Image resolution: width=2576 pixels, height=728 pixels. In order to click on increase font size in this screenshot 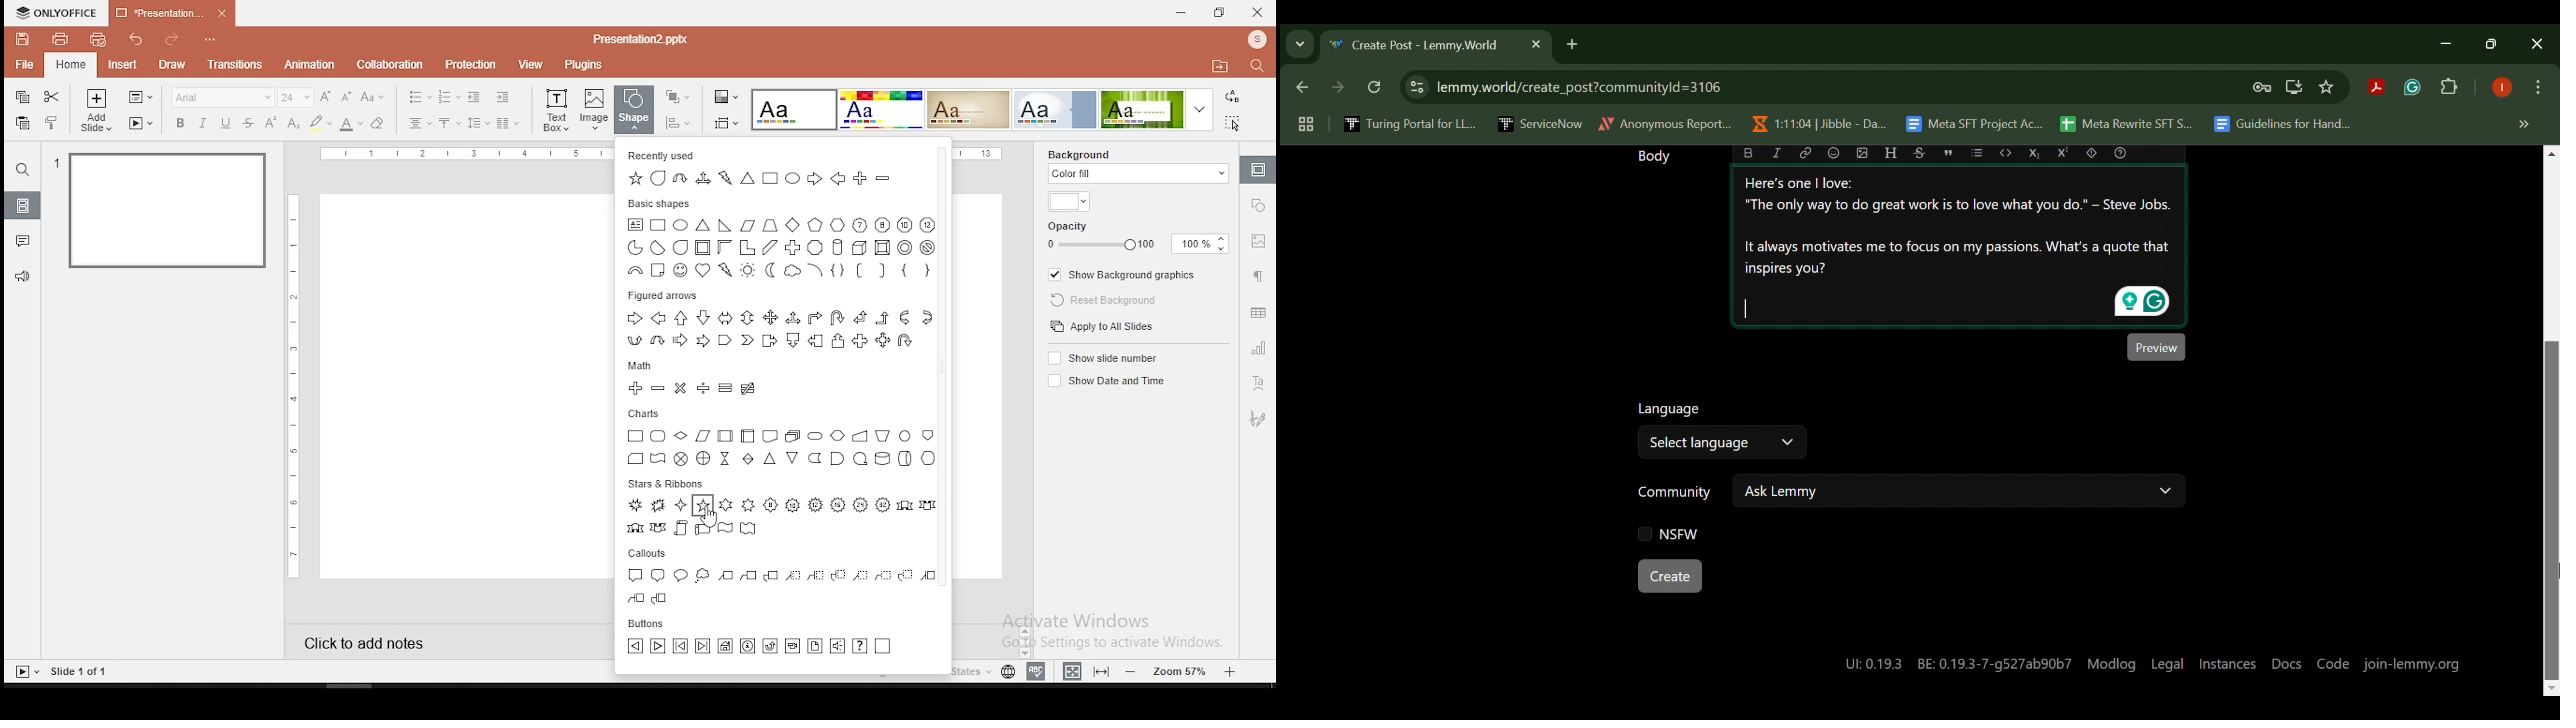, I will do `click(328, 98)`.